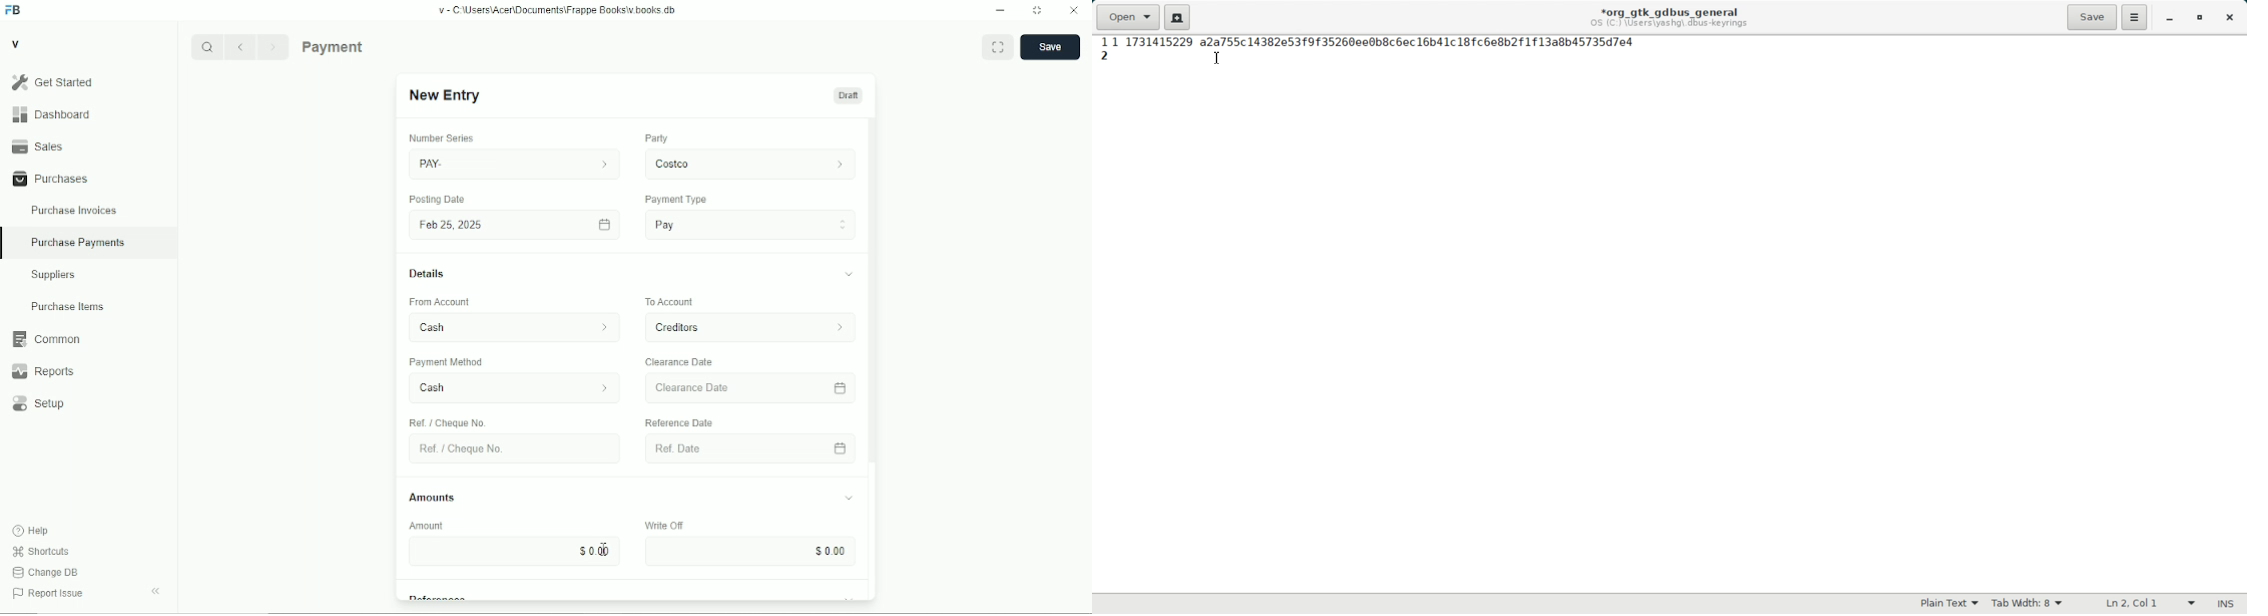 Image resolution: width=2268 pixels, height=616 pixels. What do you see at coordinates (842, 448) in the screenshot?
I see `calender` at bounding box center [842, 448].